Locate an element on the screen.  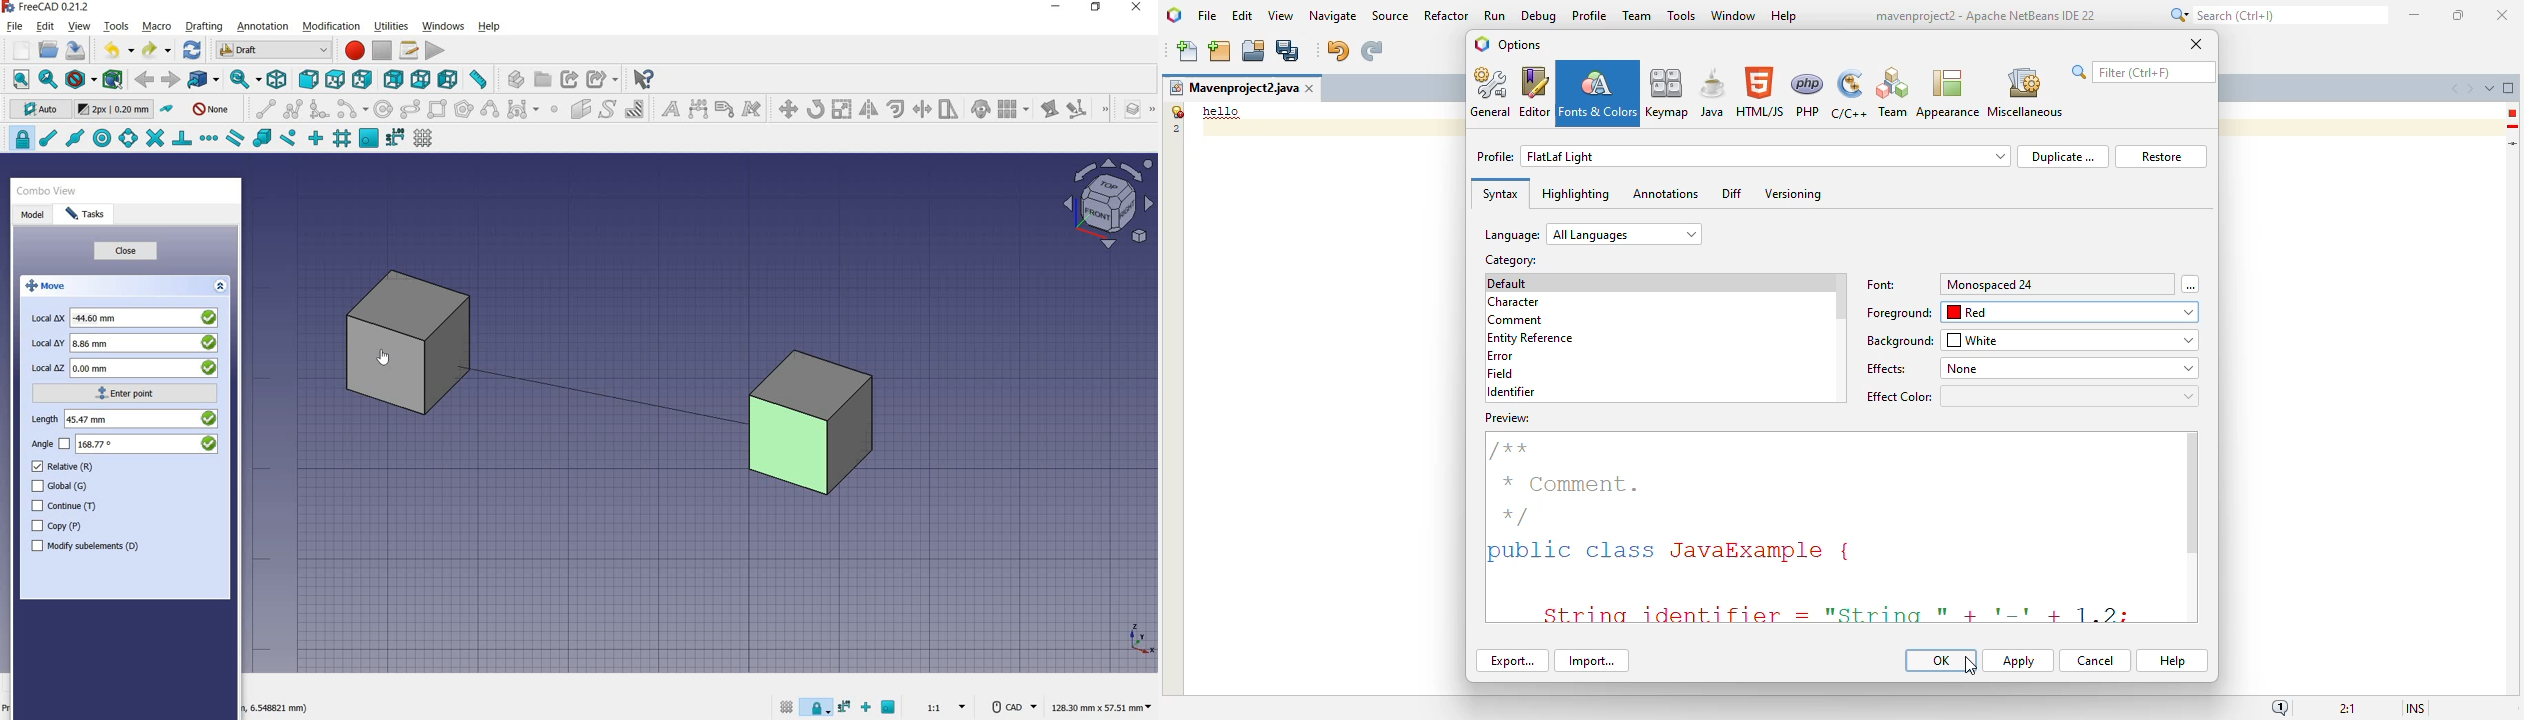
miscellaneous is located at coordinates (2024, 93).